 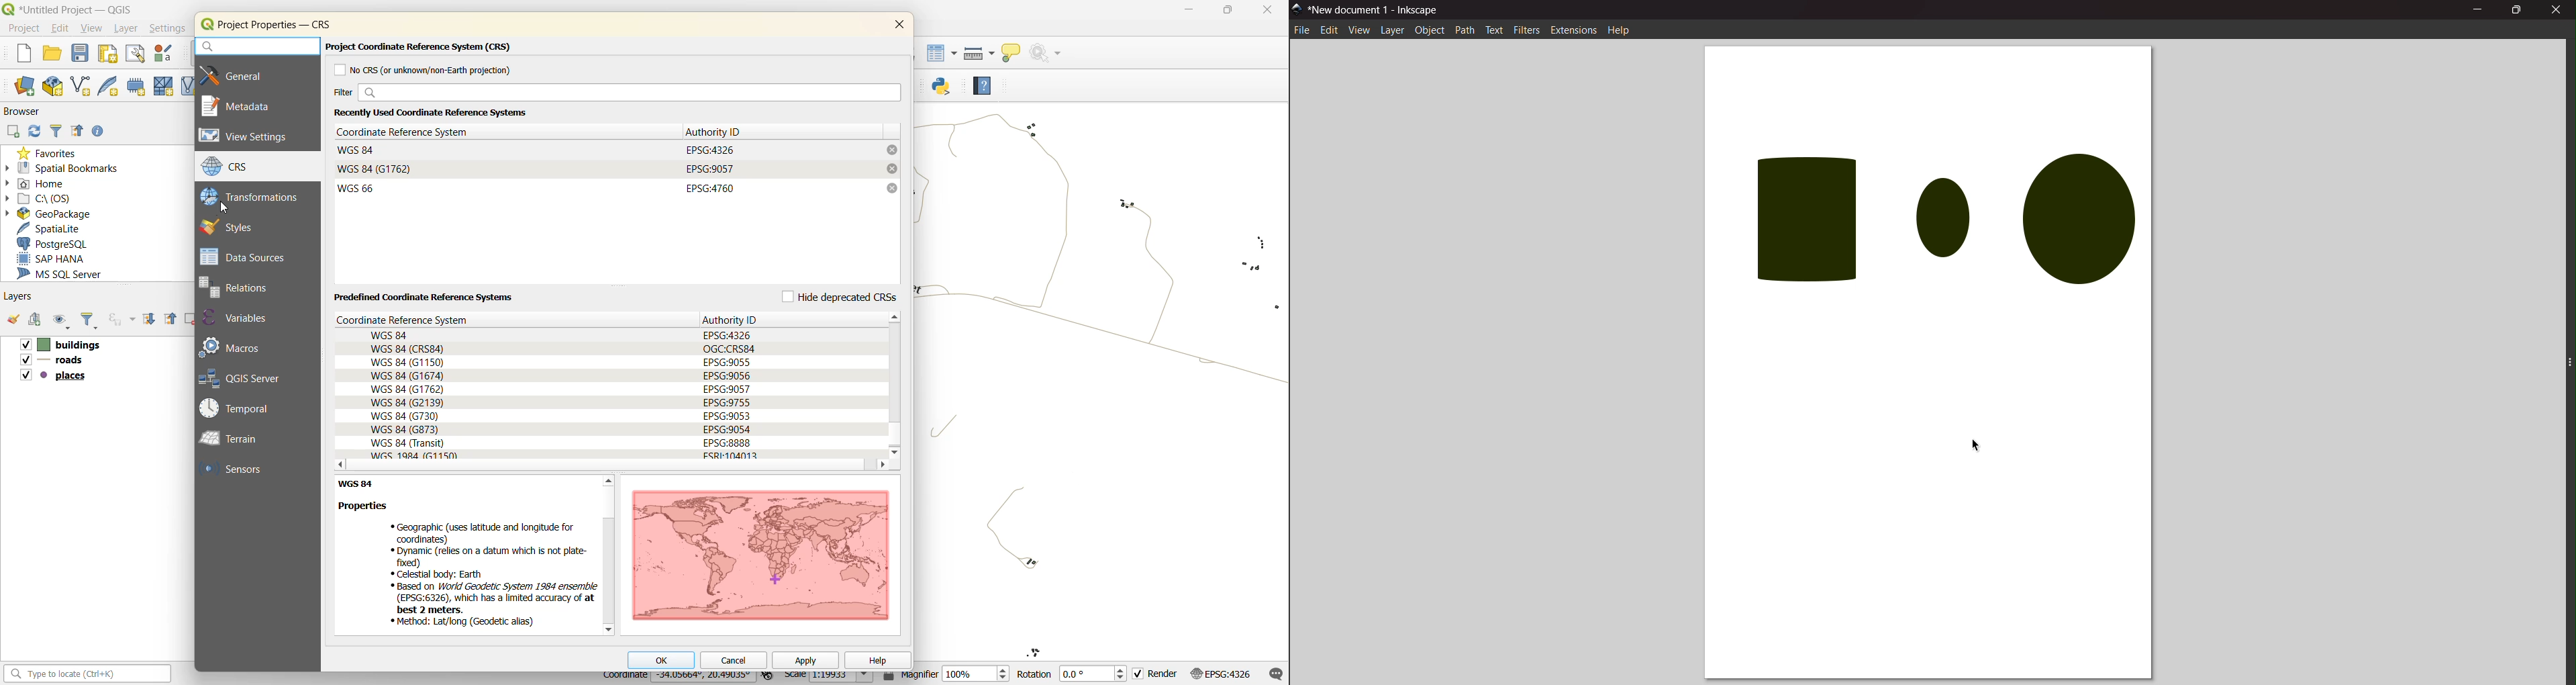 I want to click on WGS 84 (G730), so click(x=406, y=416).